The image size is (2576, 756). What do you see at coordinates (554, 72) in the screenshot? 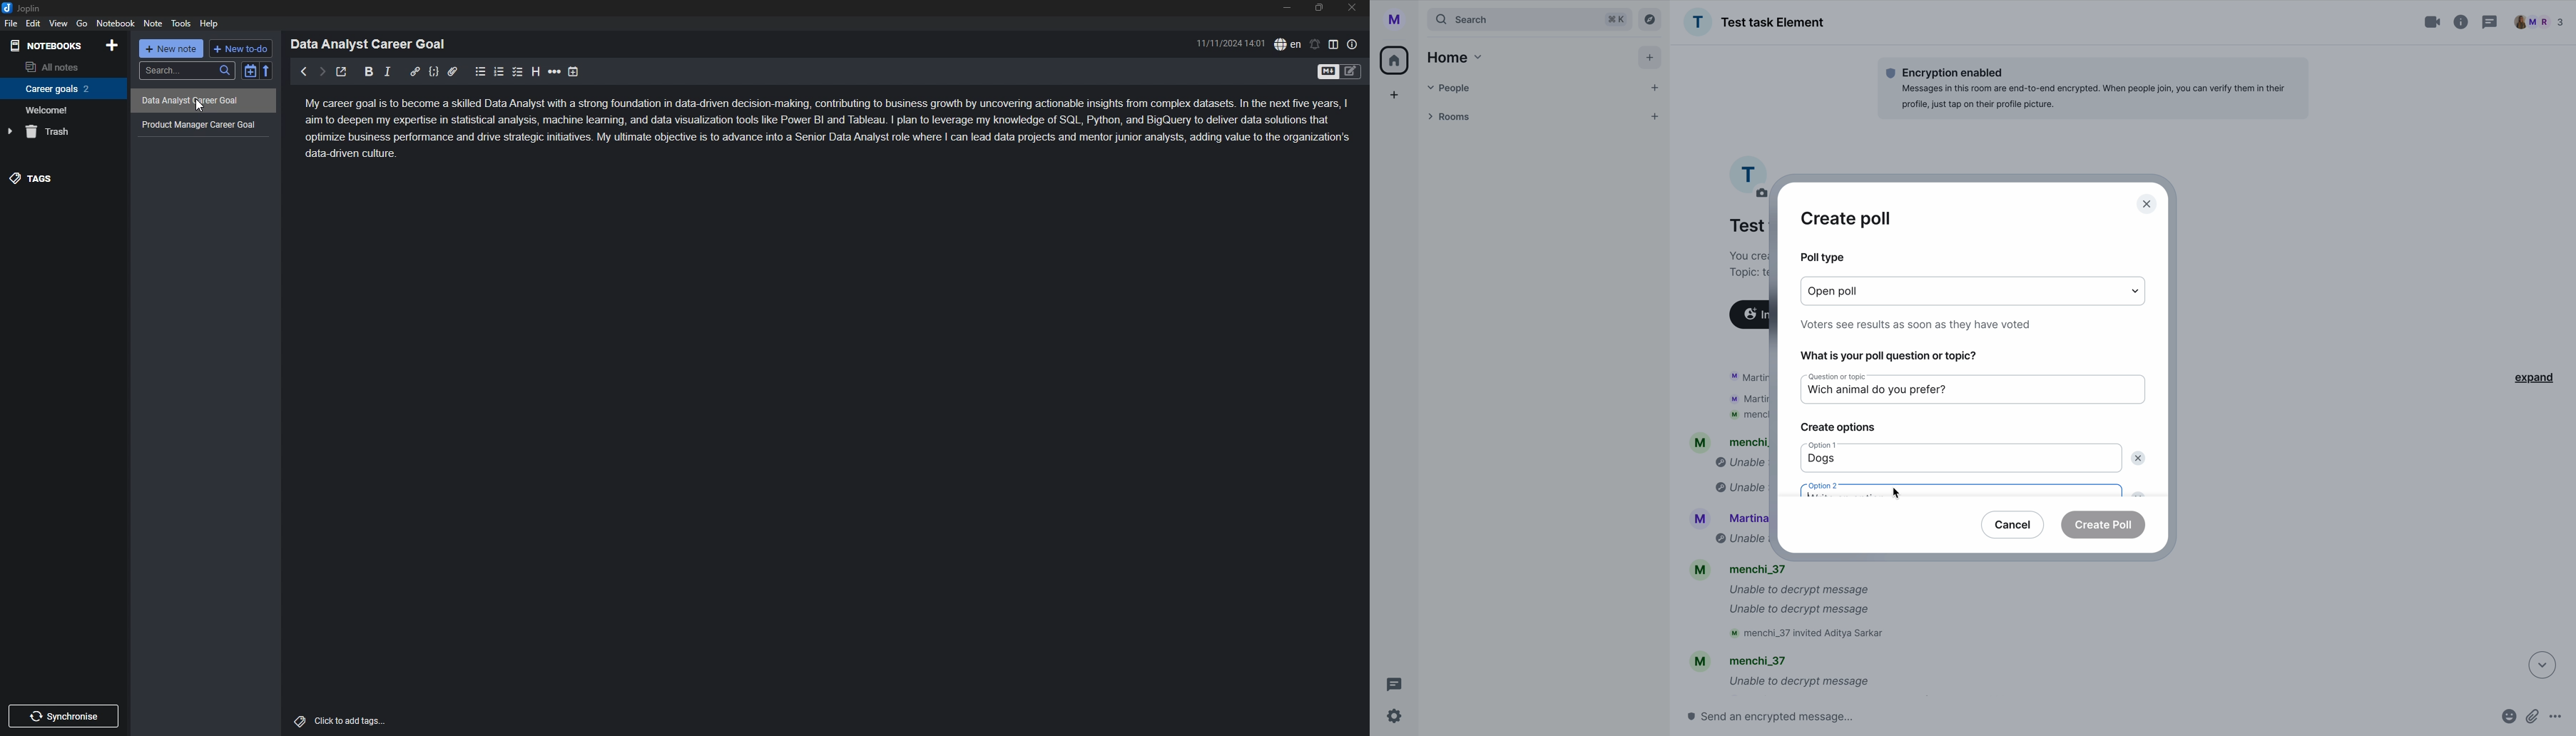
I see `horizontal rule` at bounding box center [554, 72].